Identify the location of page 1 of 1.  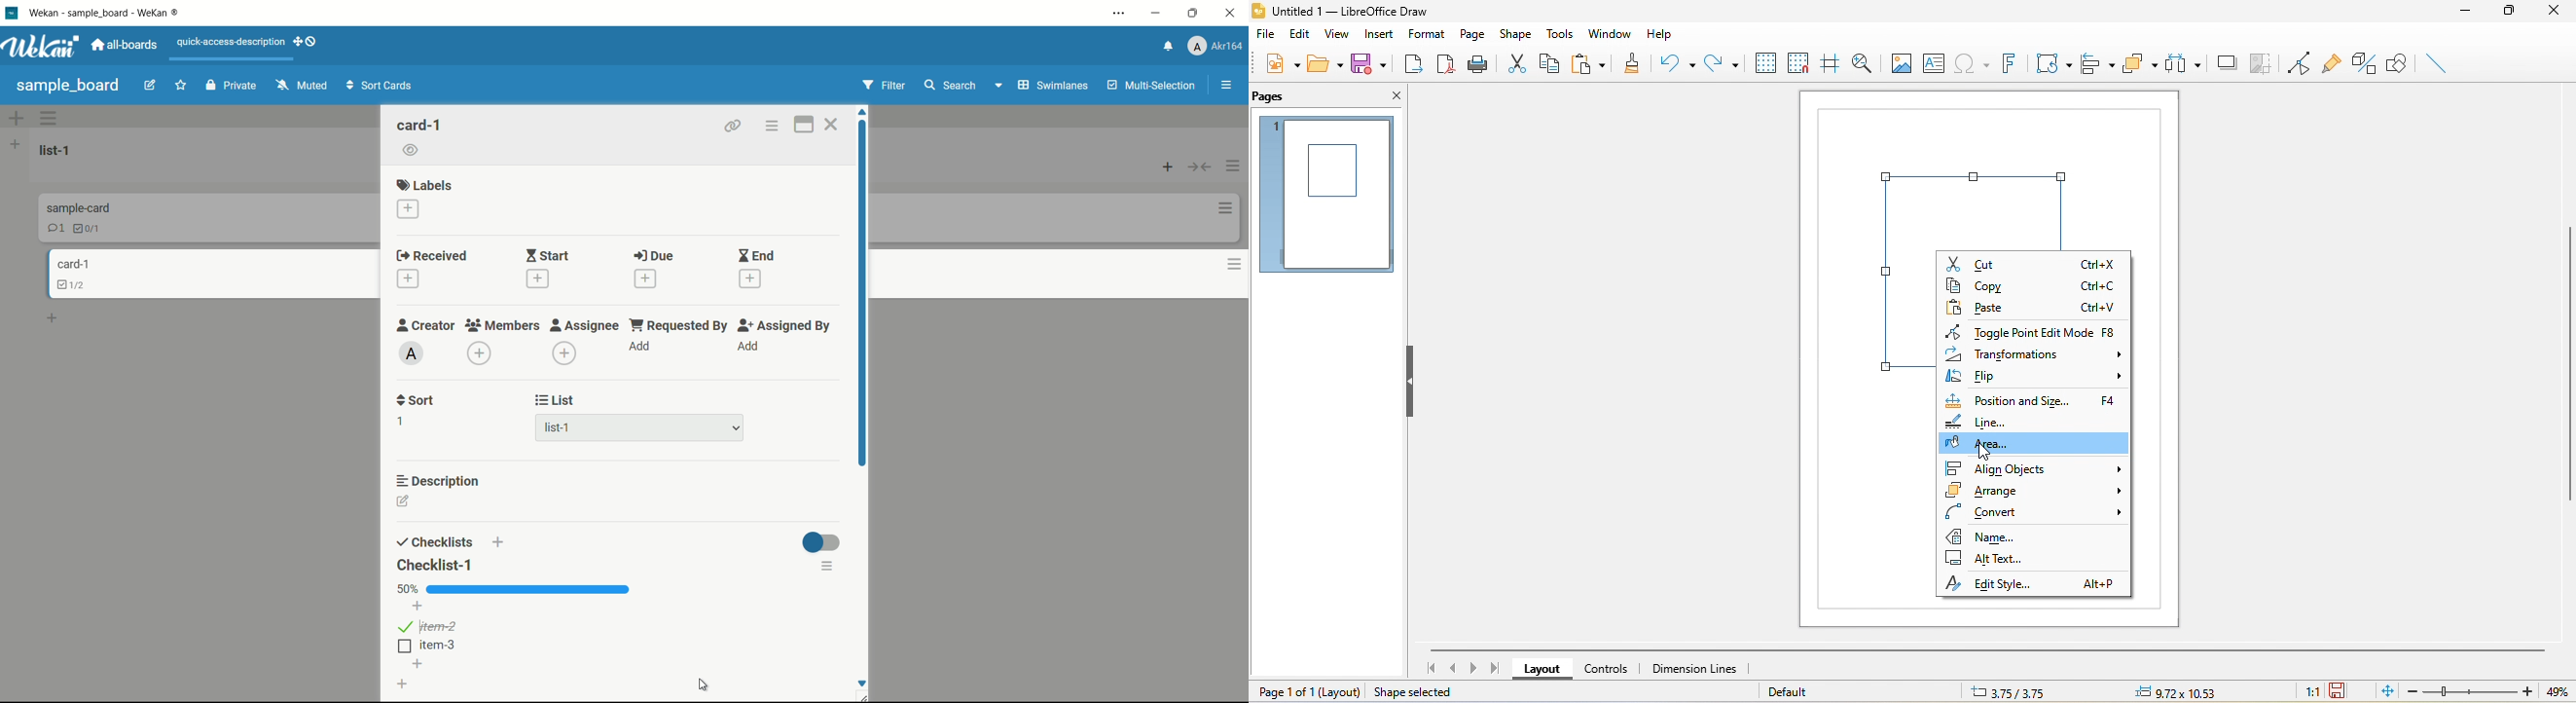
(1309, 691).